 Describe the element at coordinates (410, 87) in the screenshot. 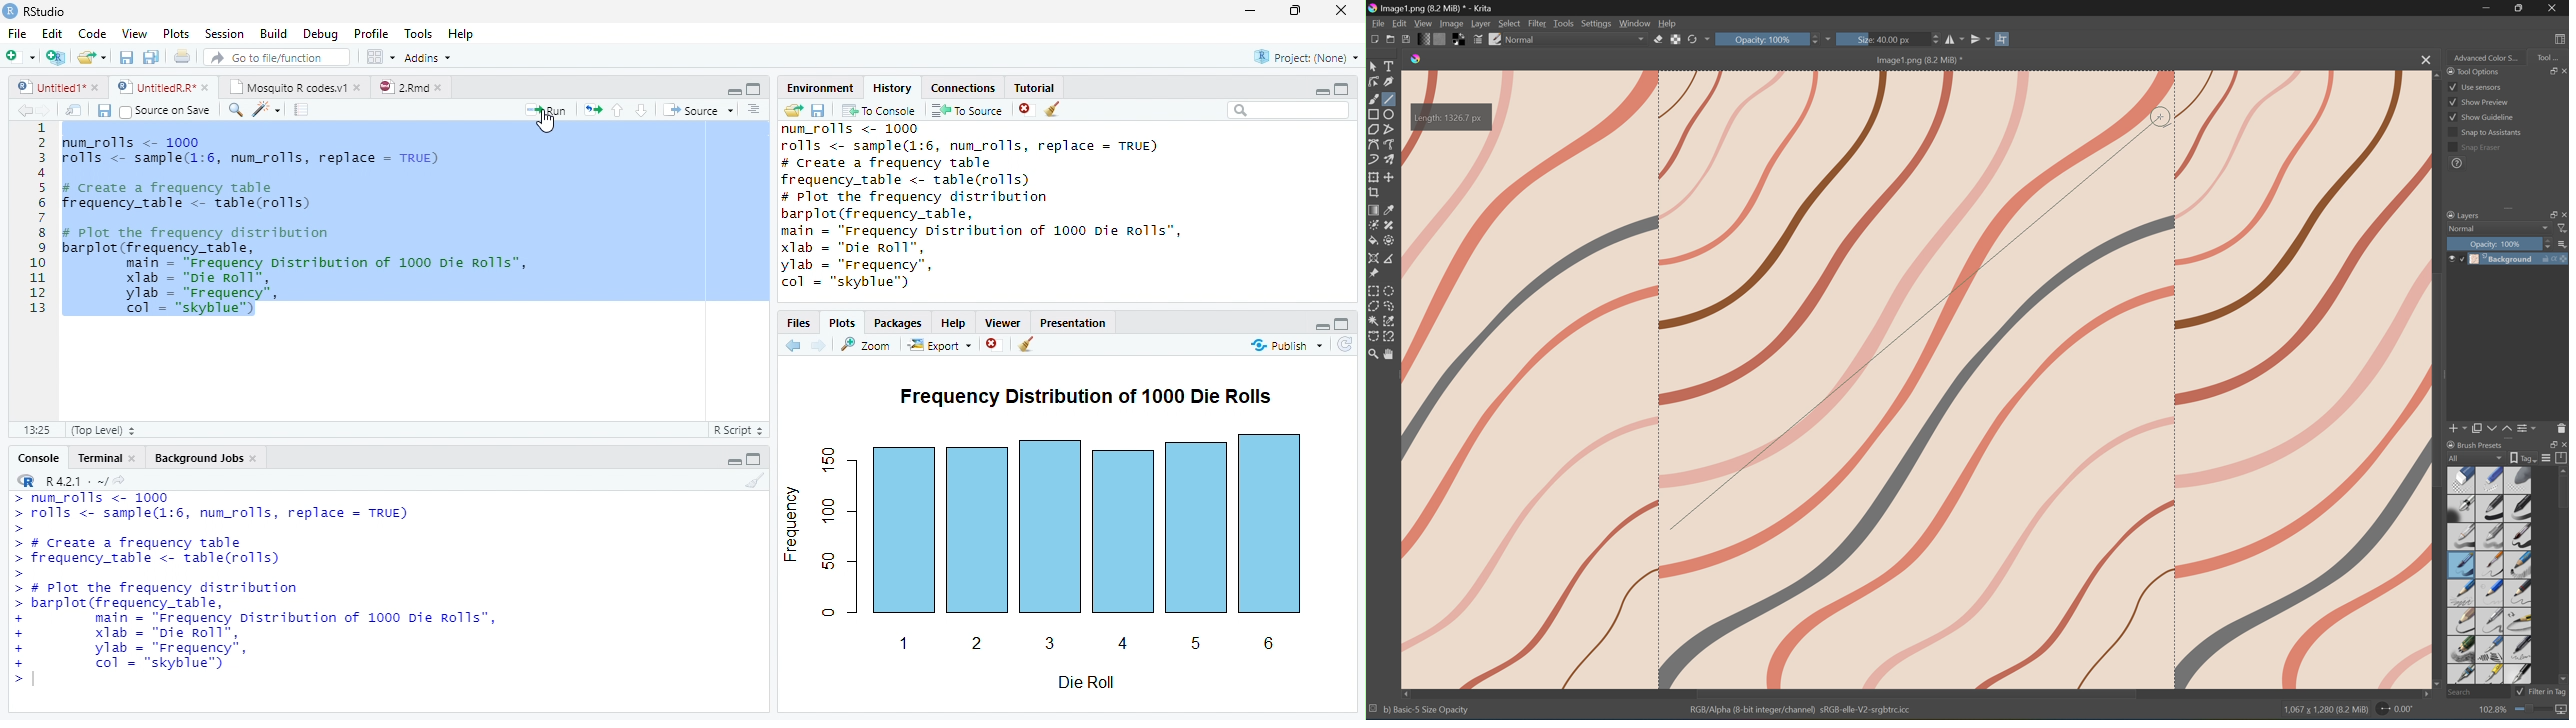

I see `©) 28md` at that location.